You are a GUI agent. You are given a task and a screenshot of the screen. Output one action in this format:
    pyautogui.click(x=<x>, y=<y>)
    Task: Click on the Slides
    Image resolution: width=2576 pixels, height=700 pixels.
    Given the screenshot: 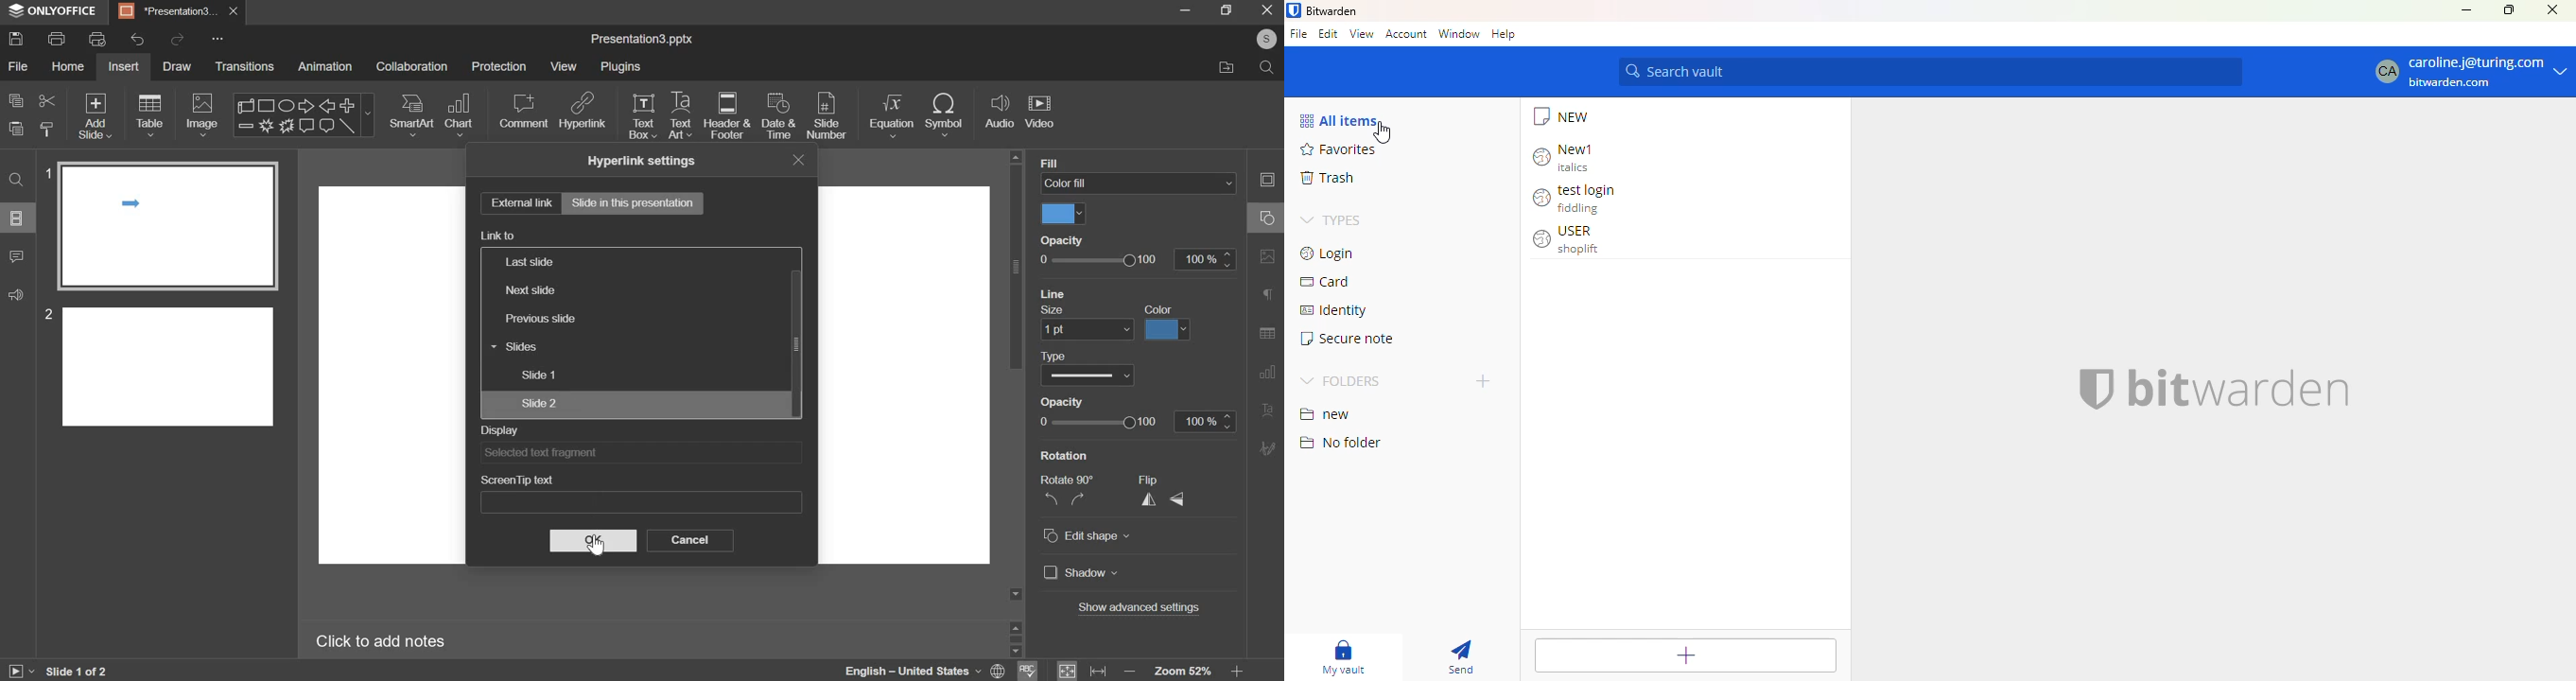 What is the action you would take?
    pyautogui.click(x=550, y=348)
    